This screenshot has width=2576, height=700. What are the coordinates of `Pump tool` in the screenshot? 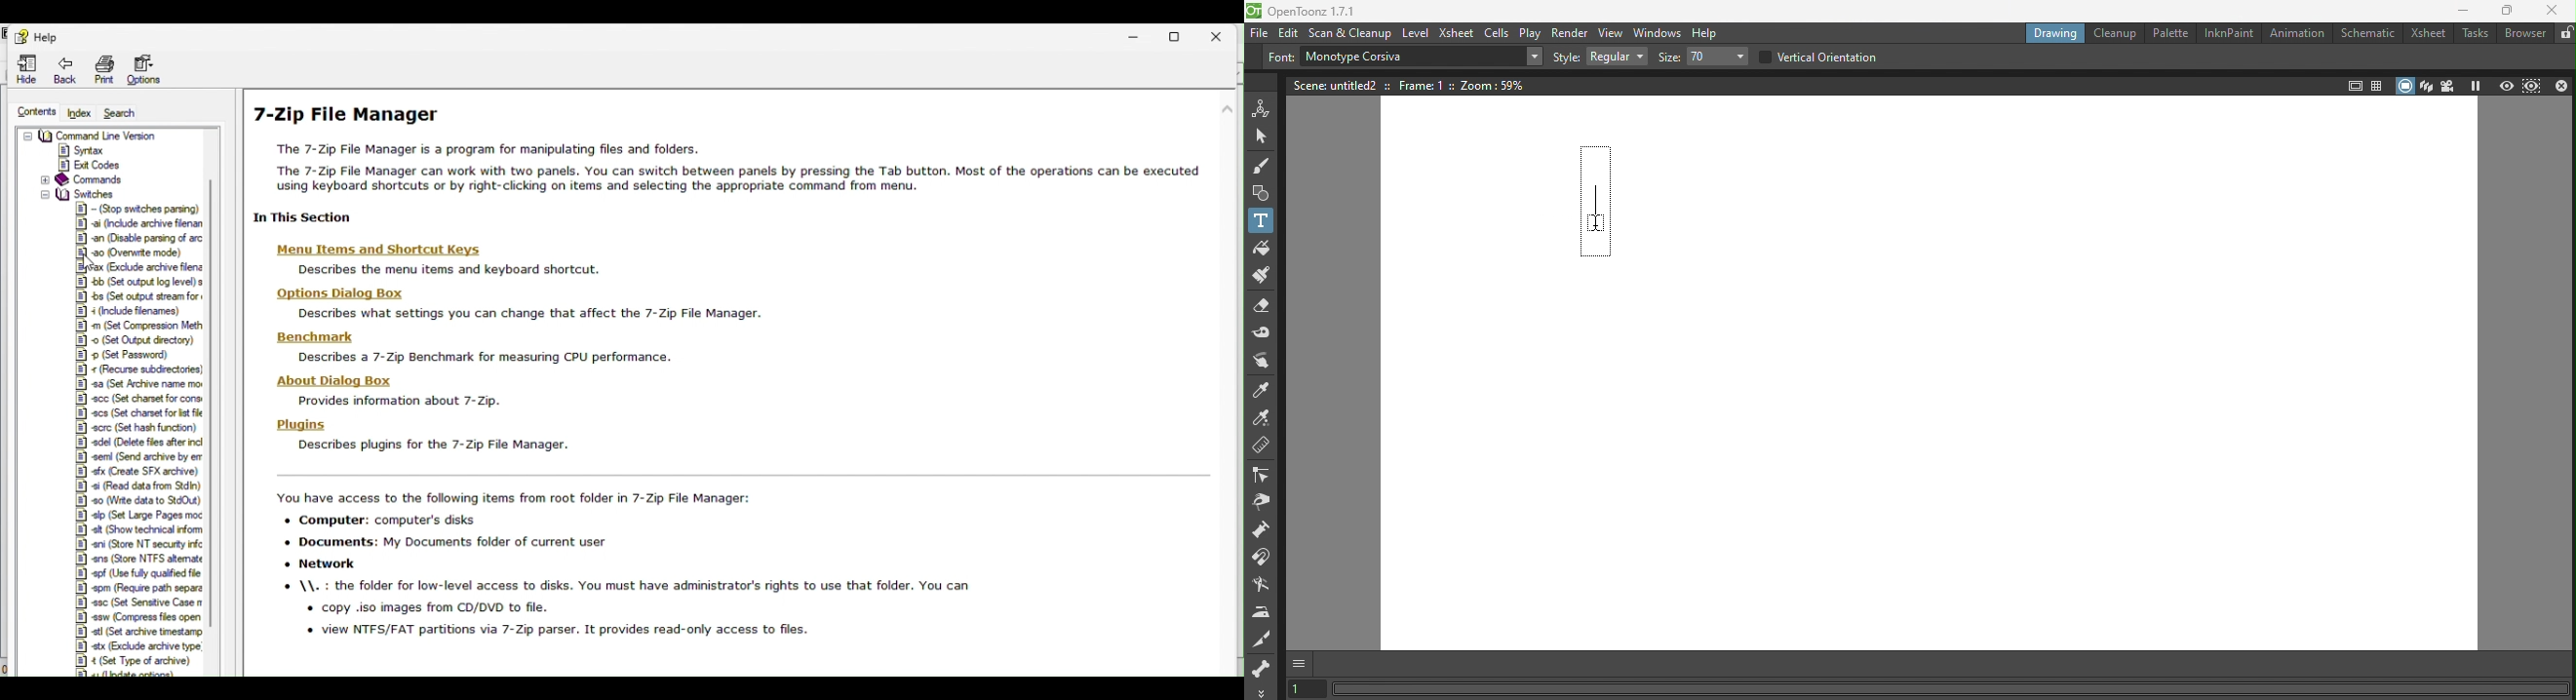 It's located at (1266, 530).